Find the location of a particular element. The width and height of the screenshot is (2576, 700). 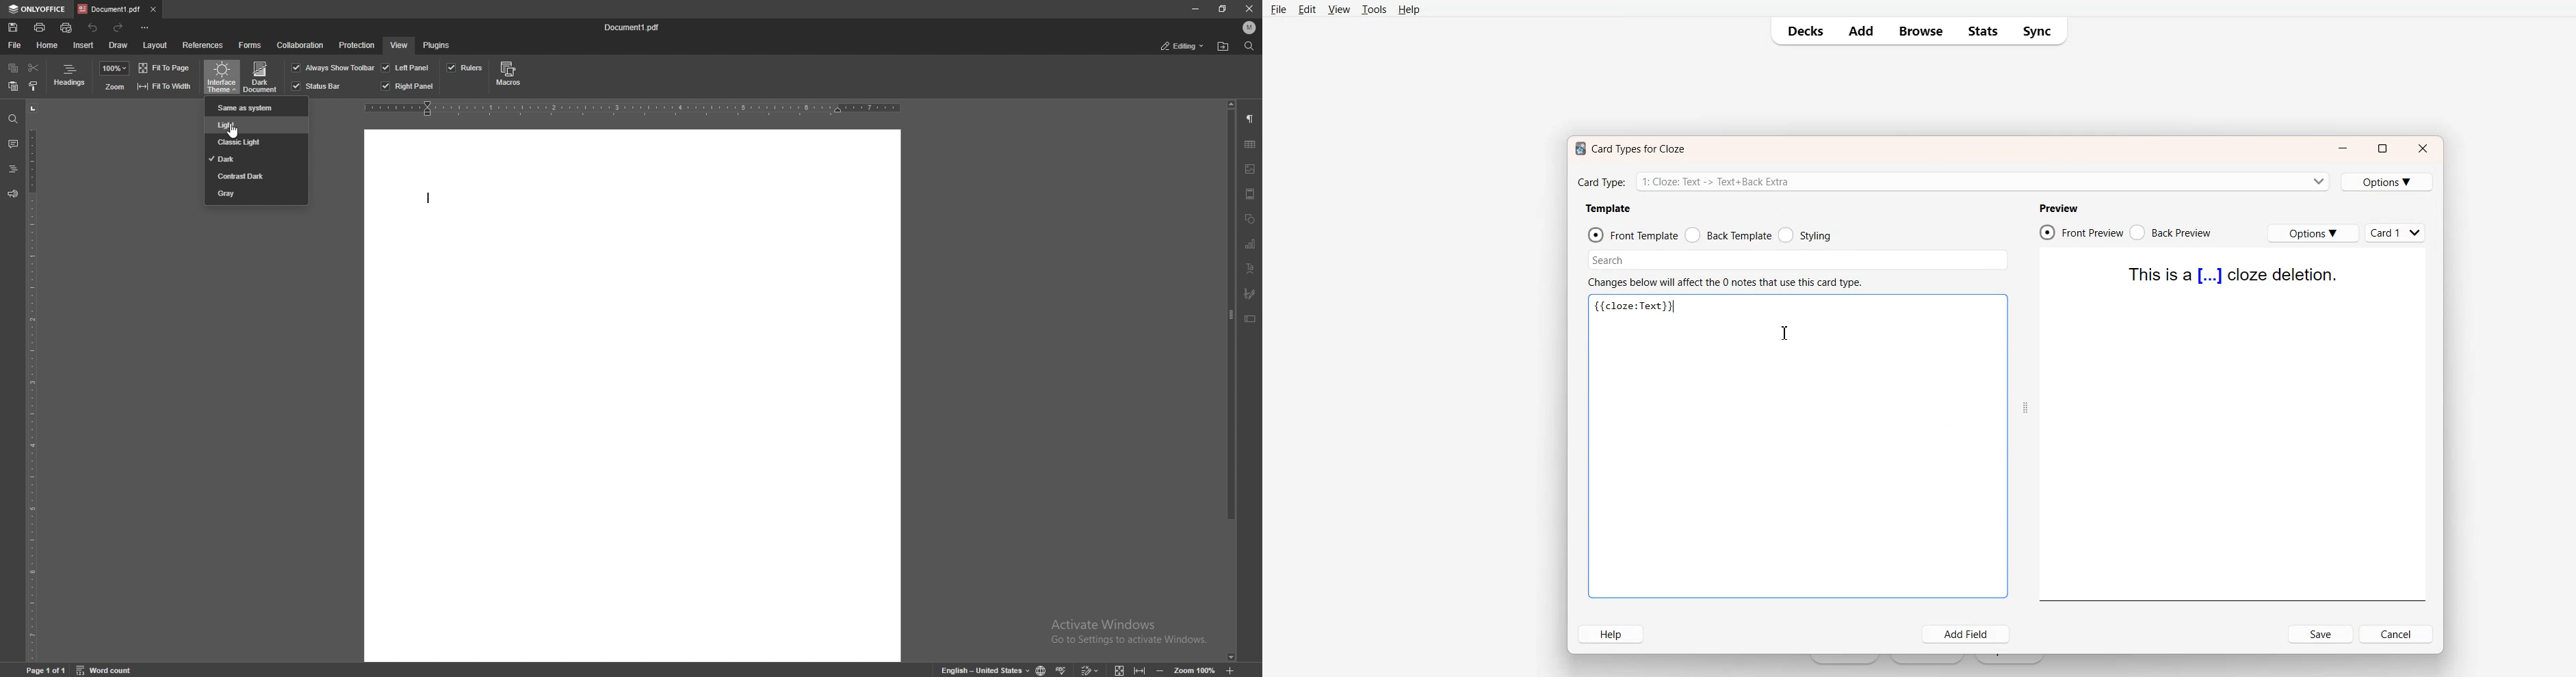

dark document is located at coordinates (262, 77).